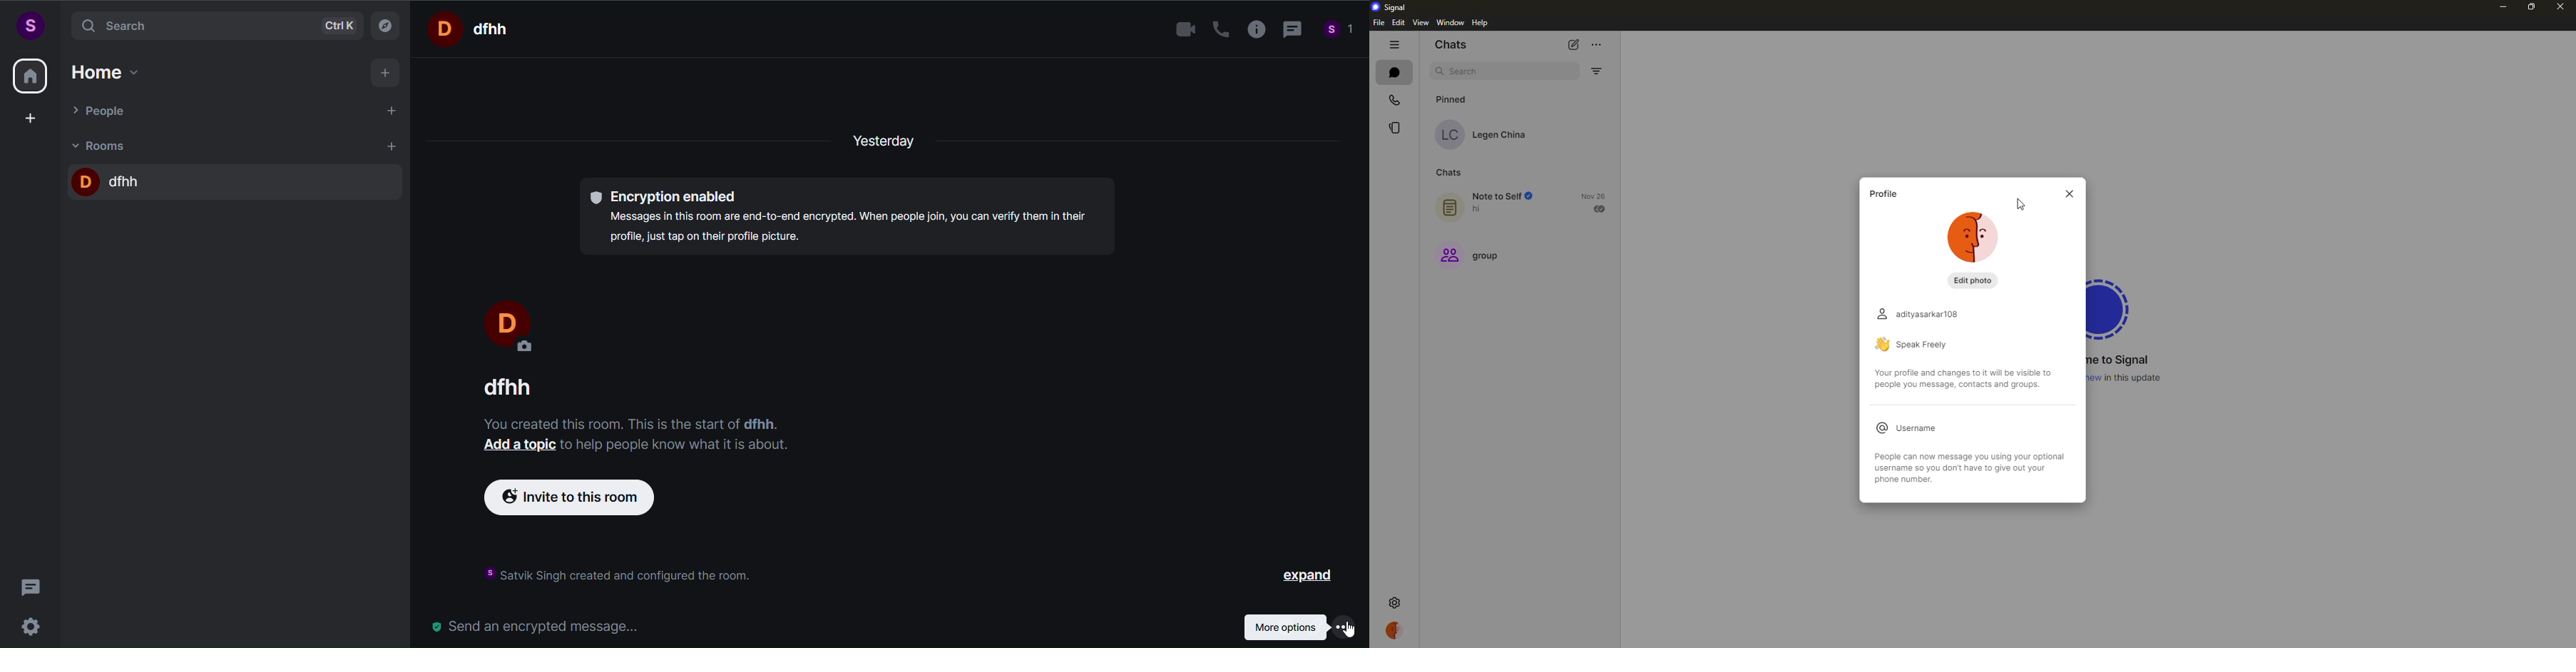 This screenshot has width=2576, height=672. I want to click on information about profile, so click(1966, 379).